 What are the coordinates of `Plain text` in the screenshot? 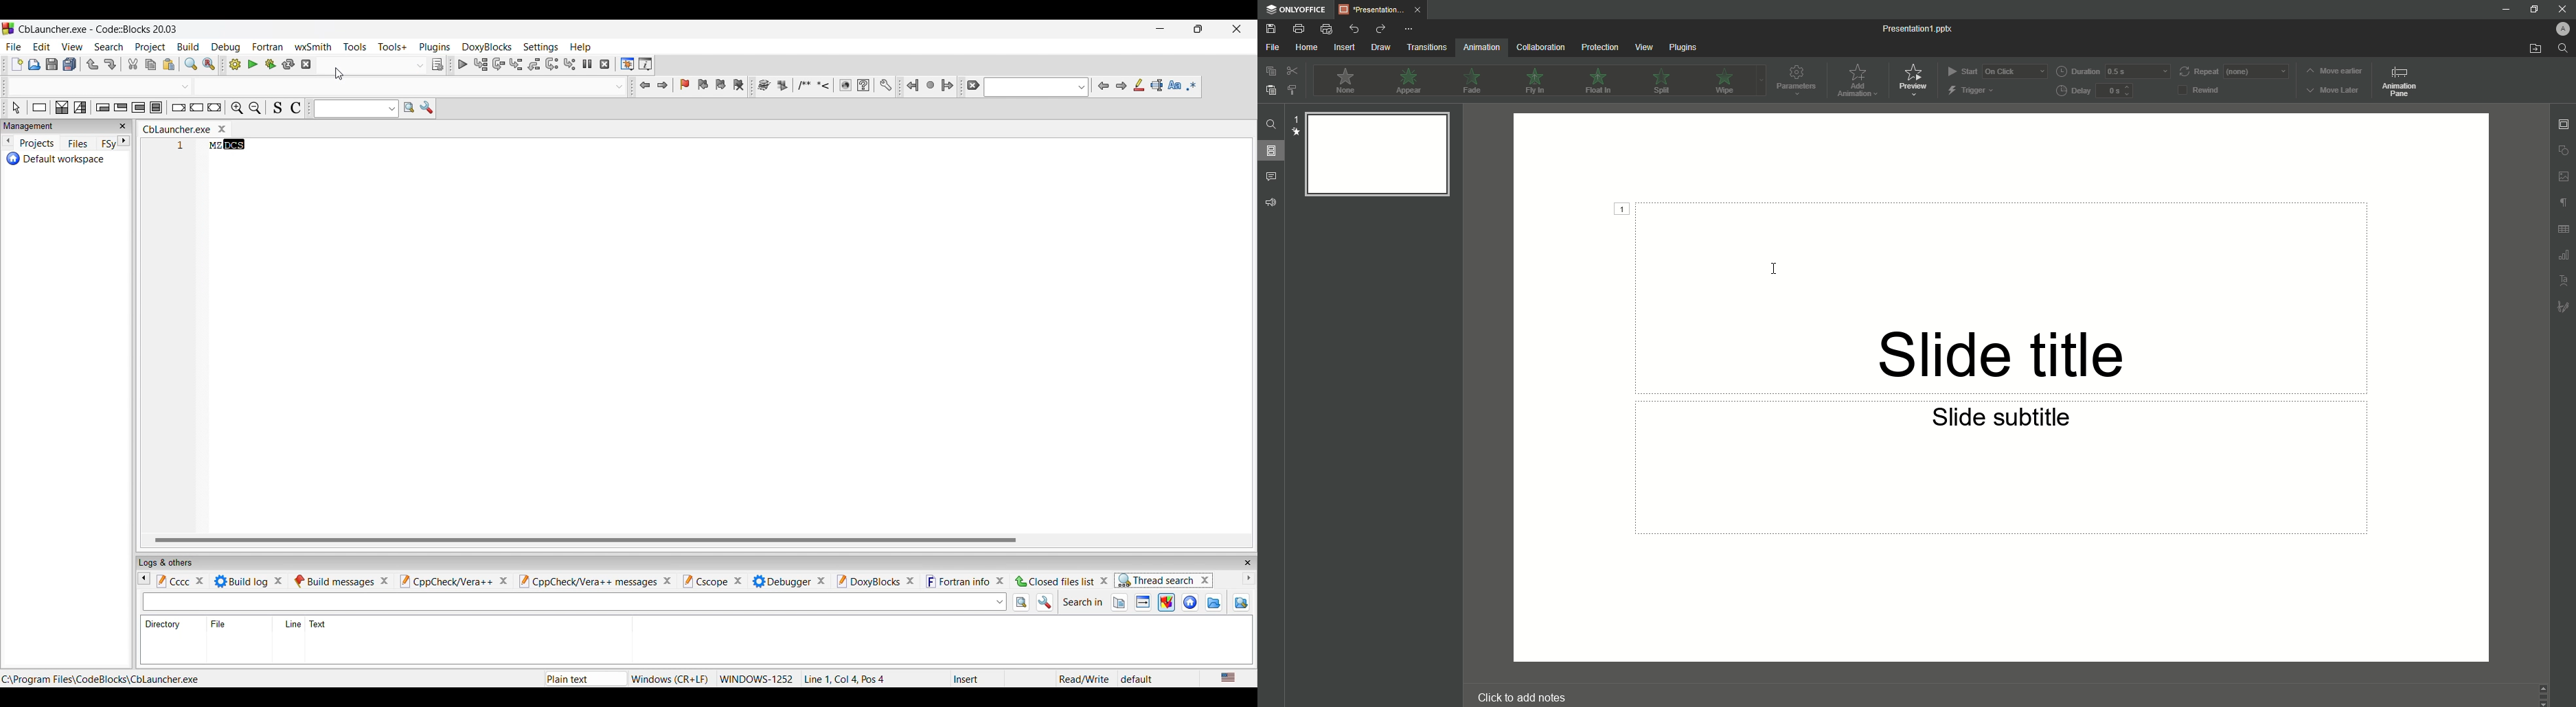 It's located at (570, 678).